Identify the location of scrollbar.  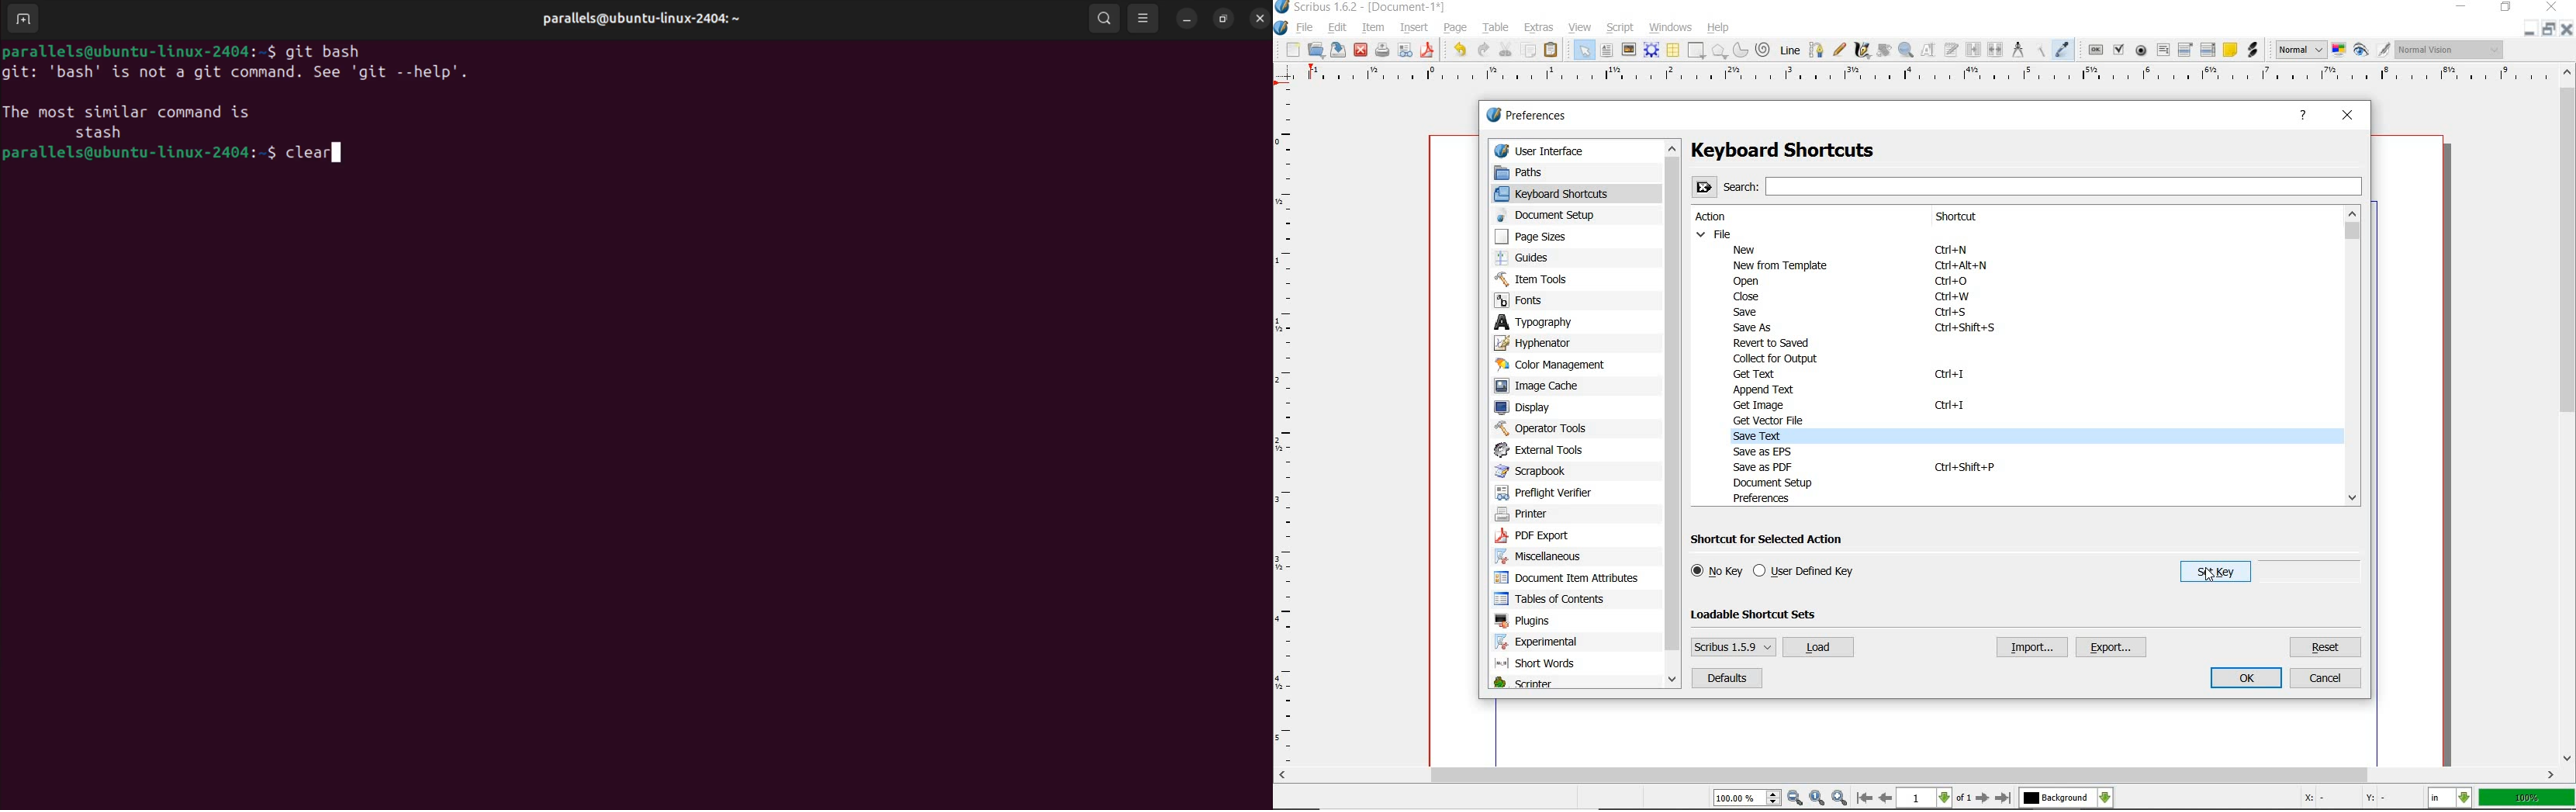
(2568, 415).